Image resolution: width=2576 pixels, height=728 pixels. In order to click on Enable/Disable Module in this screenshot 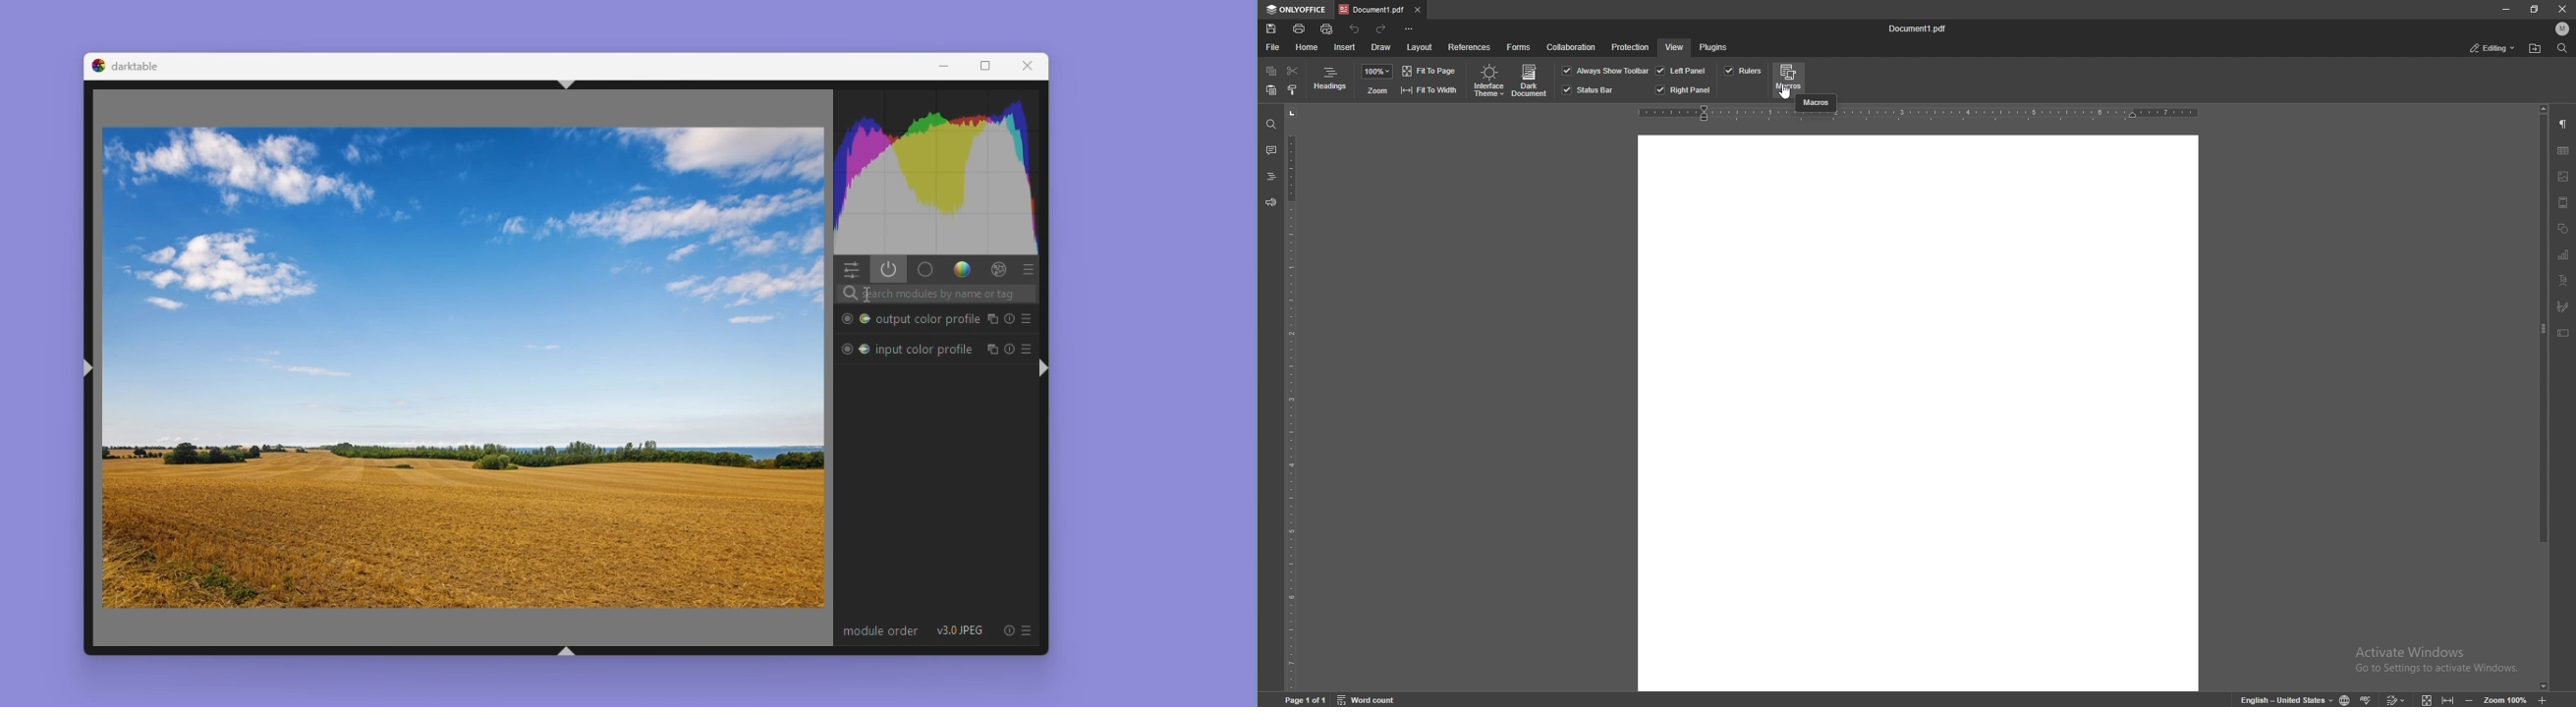, I will do `click(846, 319)`.